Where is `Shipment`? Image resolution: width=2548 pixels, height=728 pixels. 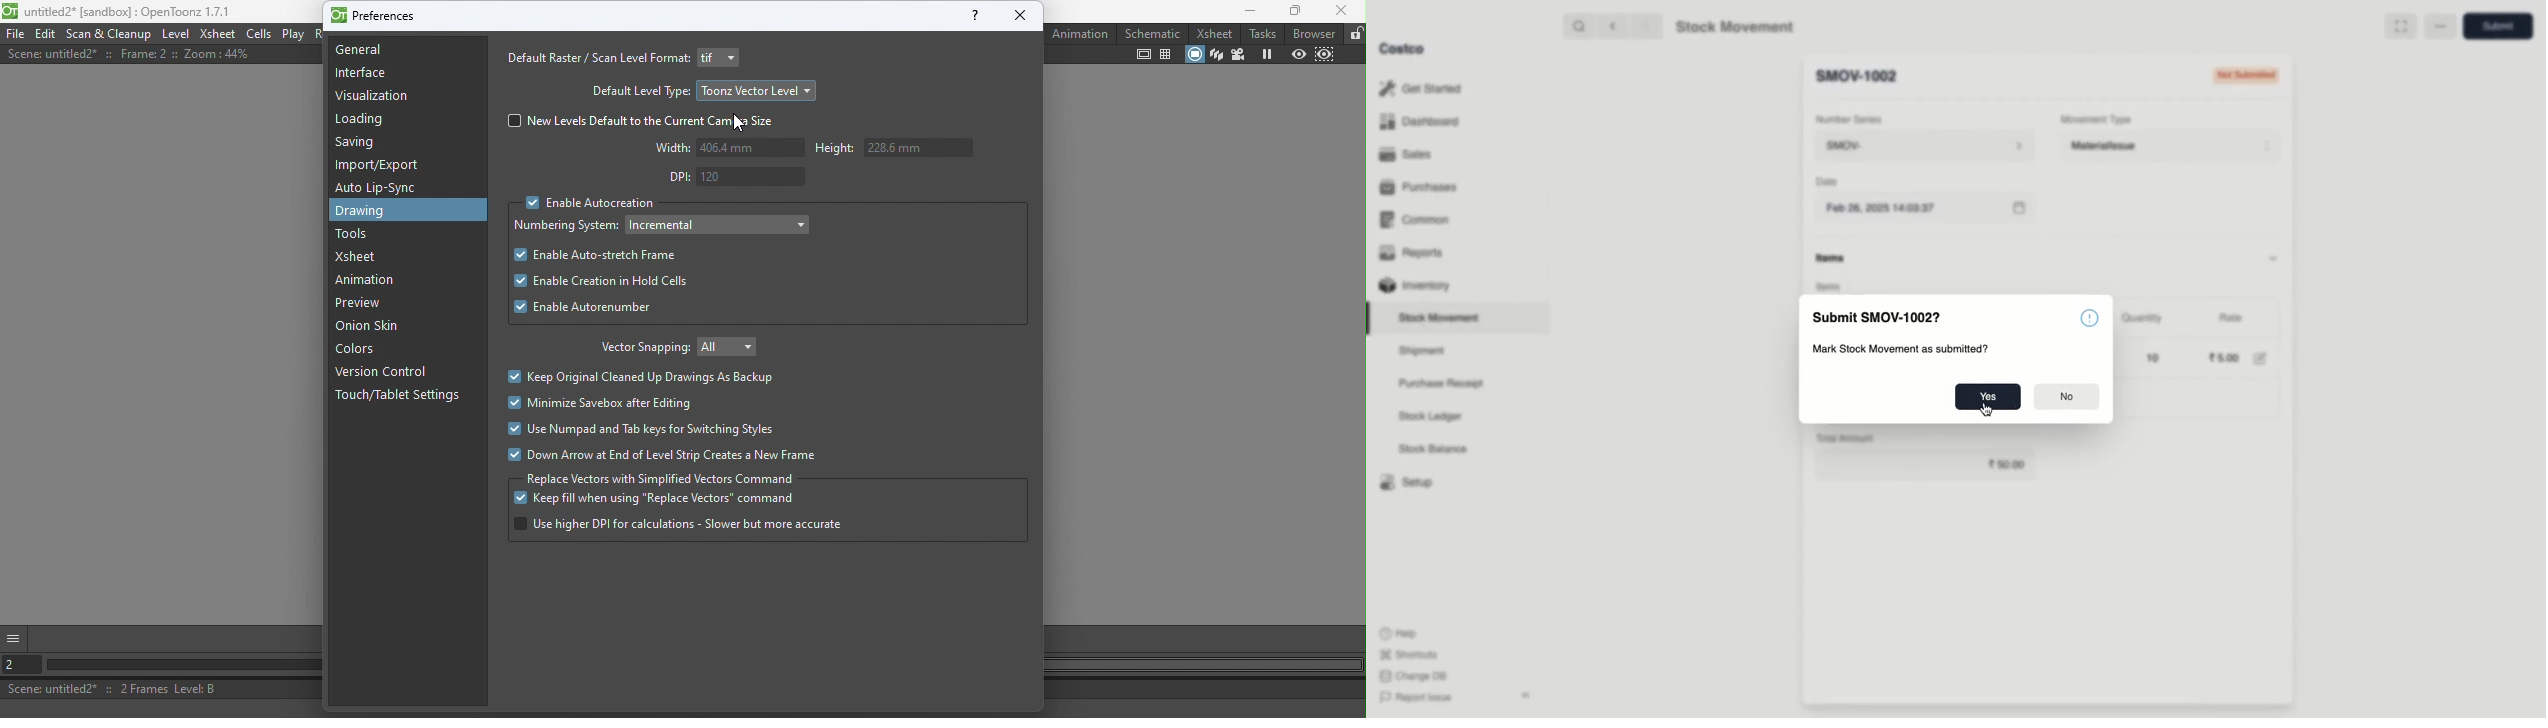
Shipment is located at coordinates (1423, 352).